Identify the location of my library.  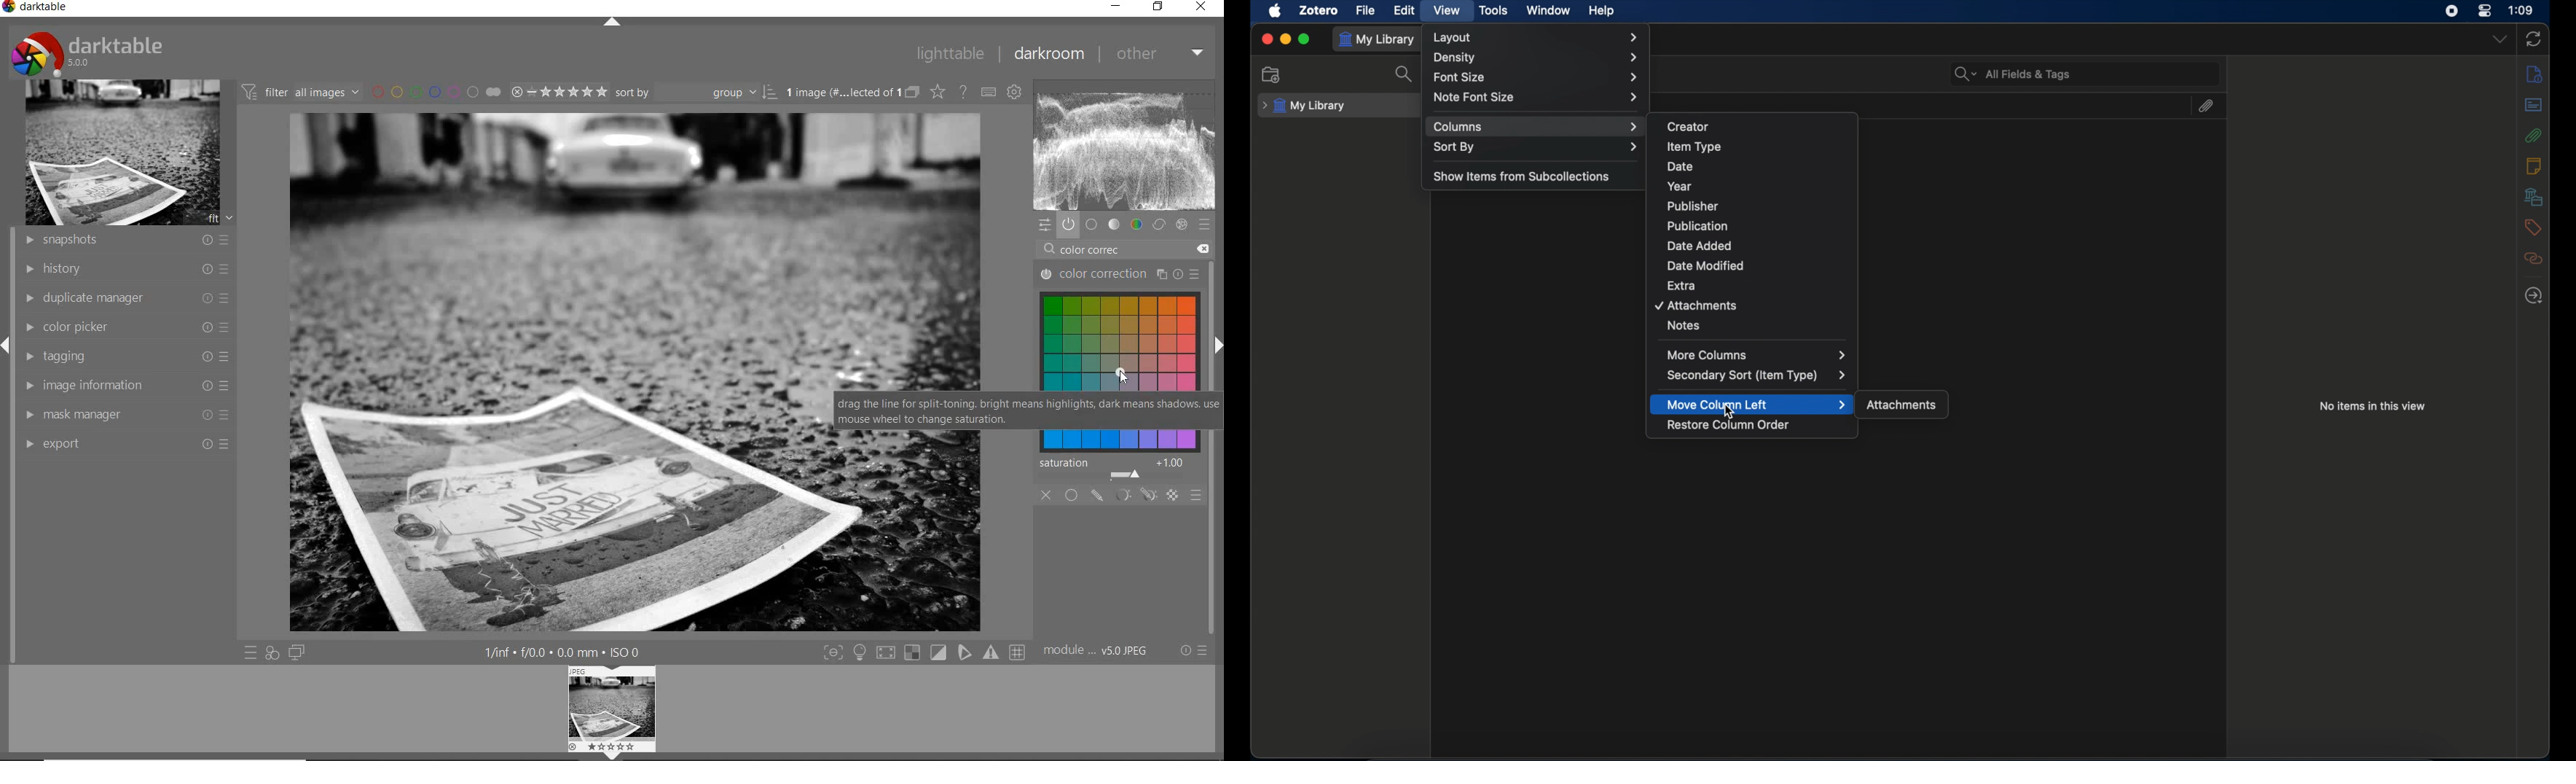
(1304, 105).